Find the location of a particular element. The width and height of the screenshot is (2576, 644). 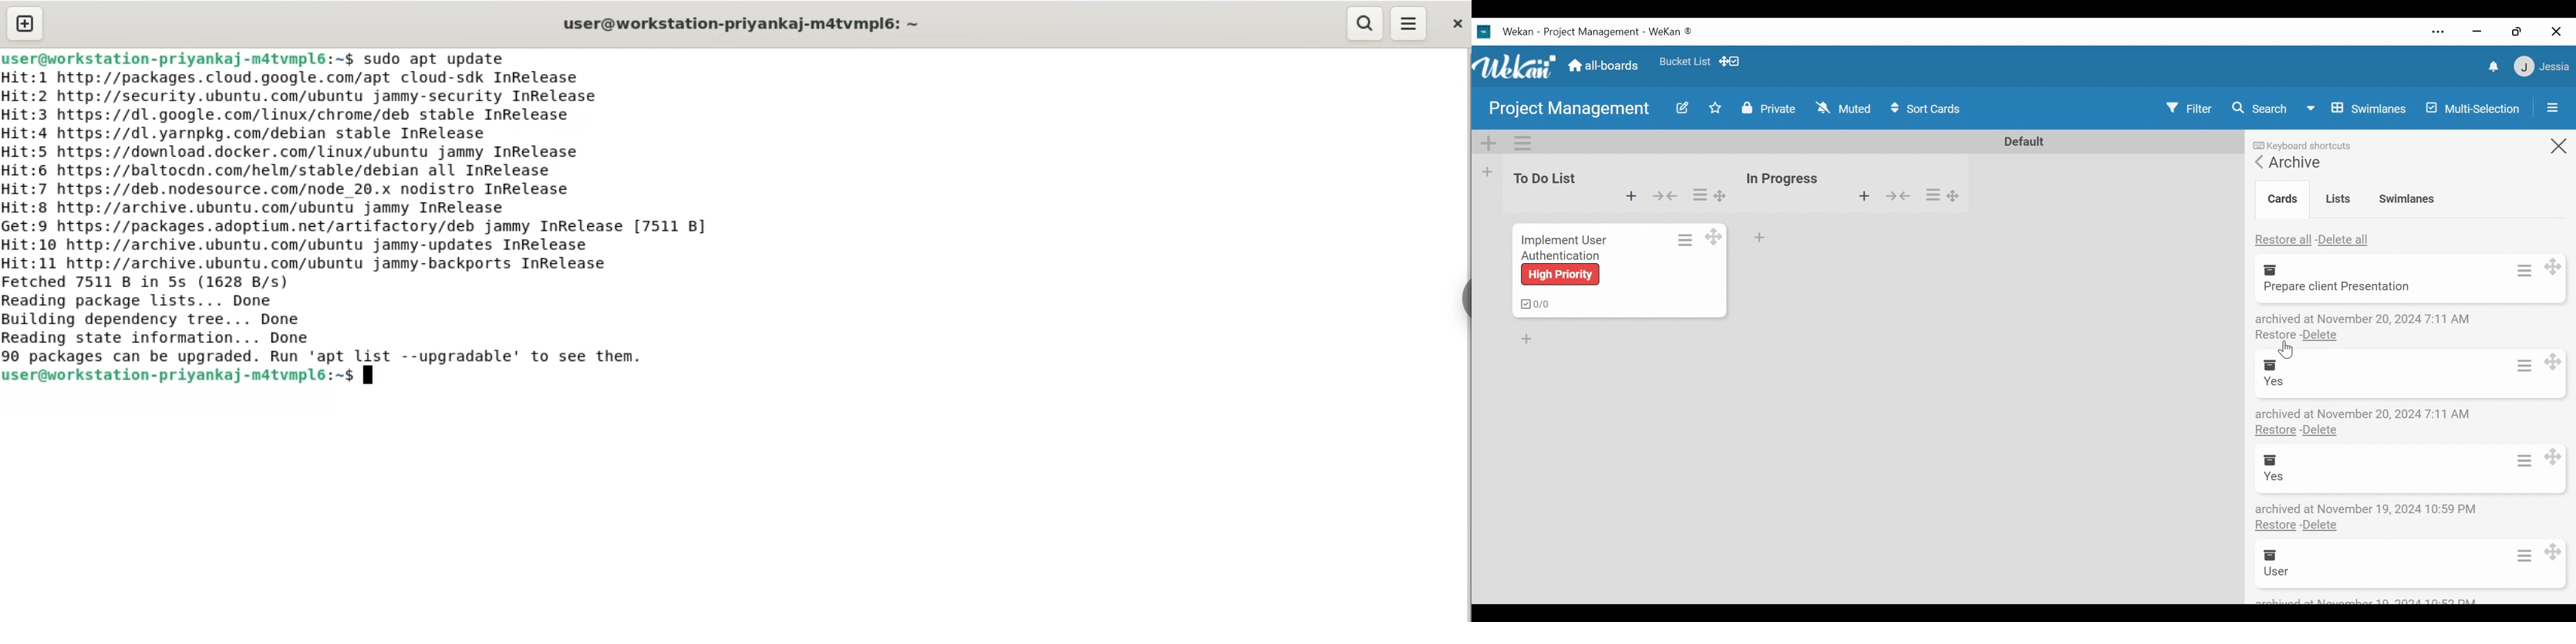

archive details is located at coordinates (2366, 600).